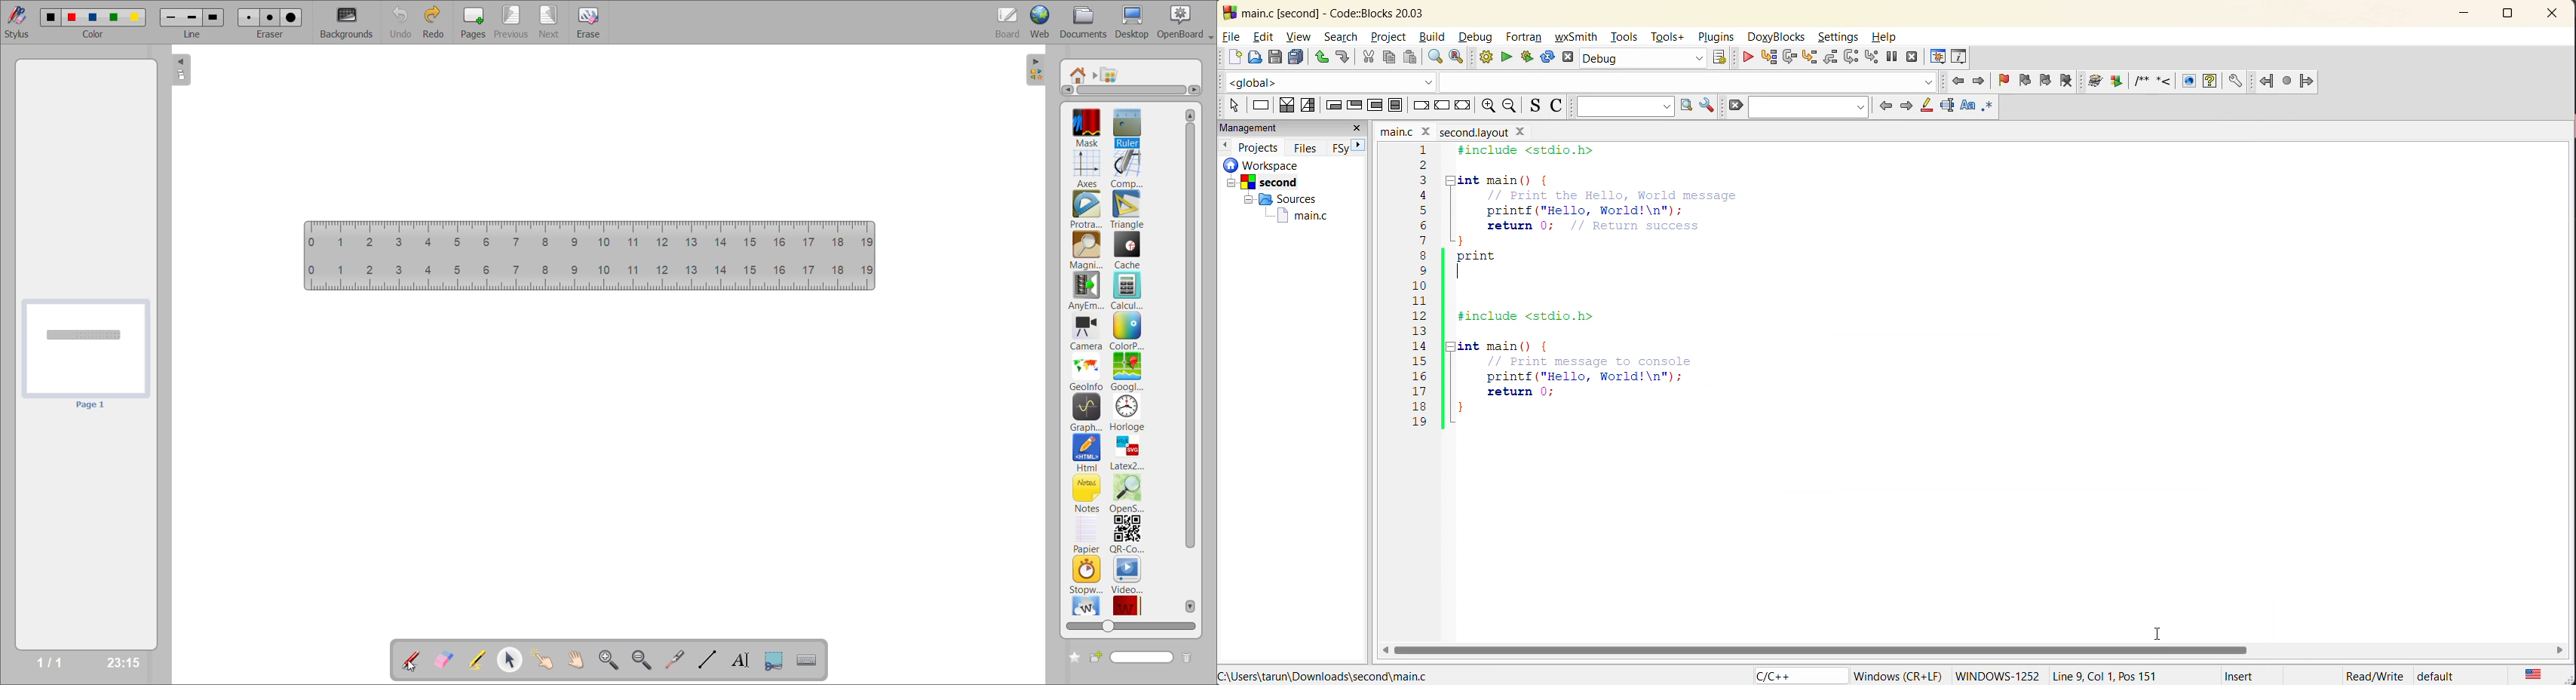 The image size is (2576, 700). I want to click on entry condition loop, so click(1332, 106).